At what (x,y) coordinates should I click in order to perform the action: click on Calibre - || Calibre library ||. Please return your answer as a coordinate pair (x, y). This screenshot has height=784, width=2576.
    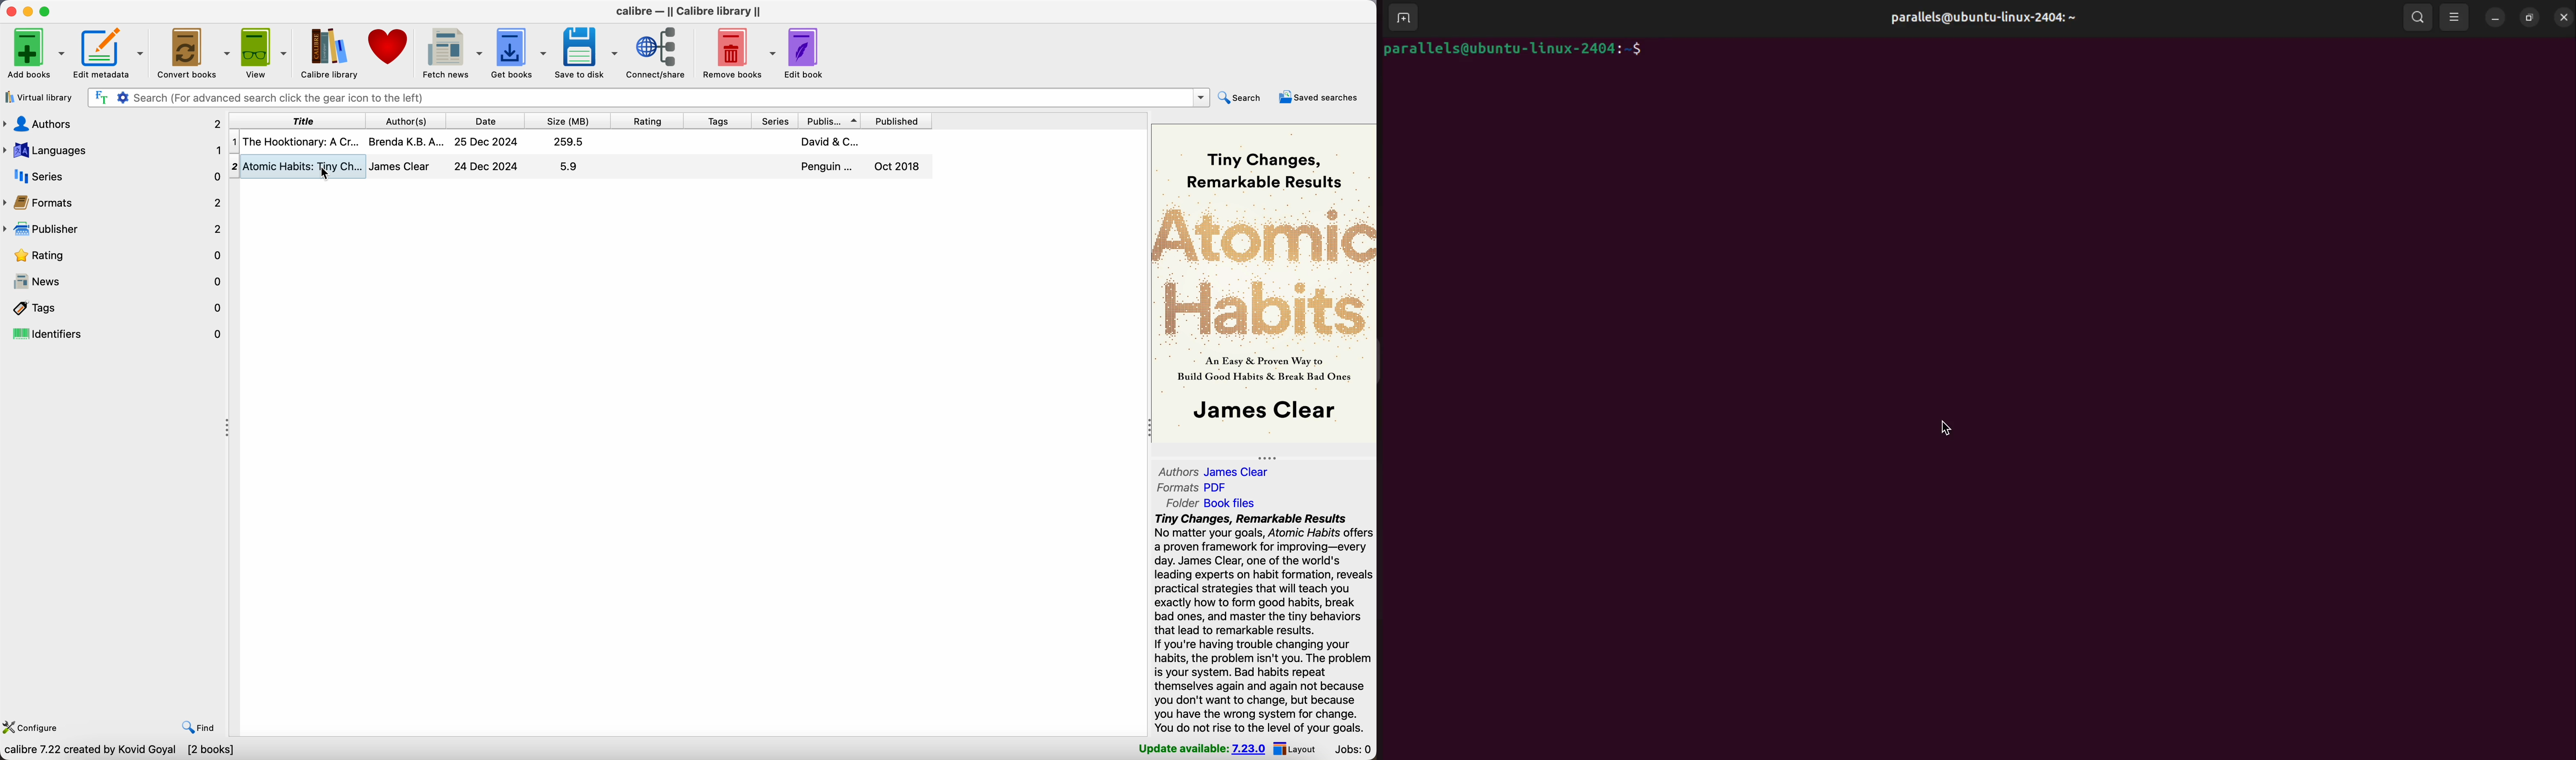
    Looking at the image, I should click on (688, 11).